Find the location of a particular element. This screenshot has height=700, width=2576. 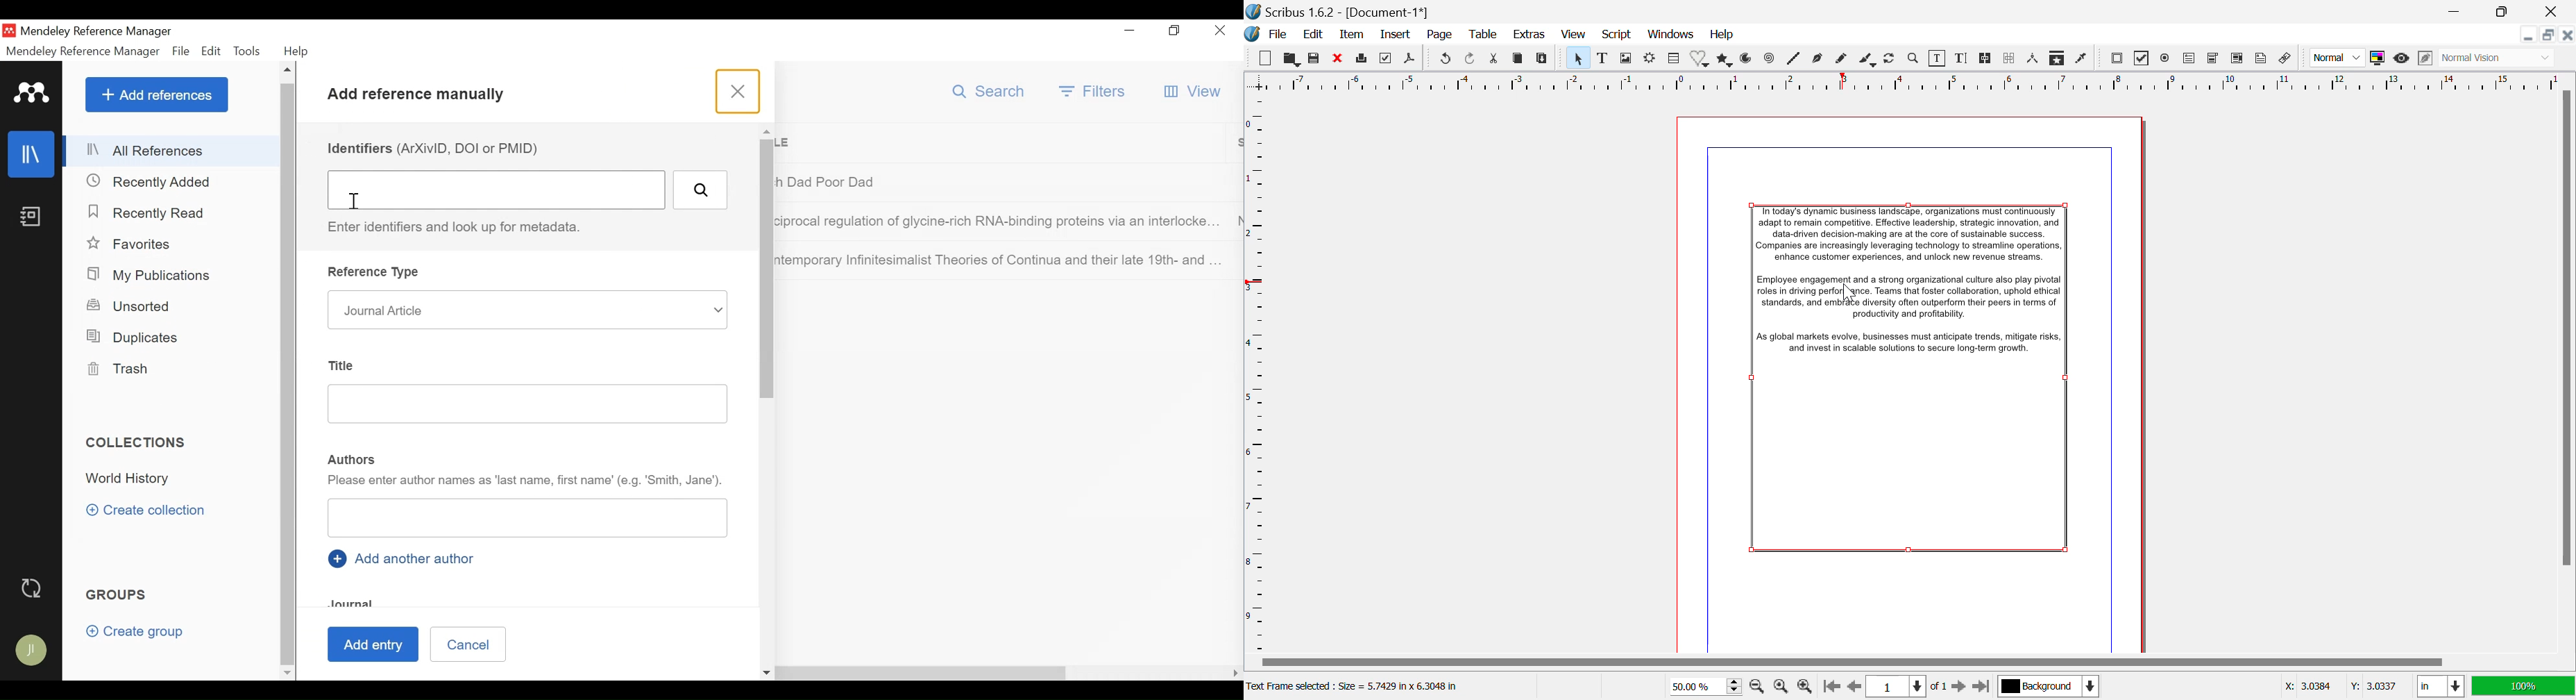

cursor is located at coordinates (360, 203).